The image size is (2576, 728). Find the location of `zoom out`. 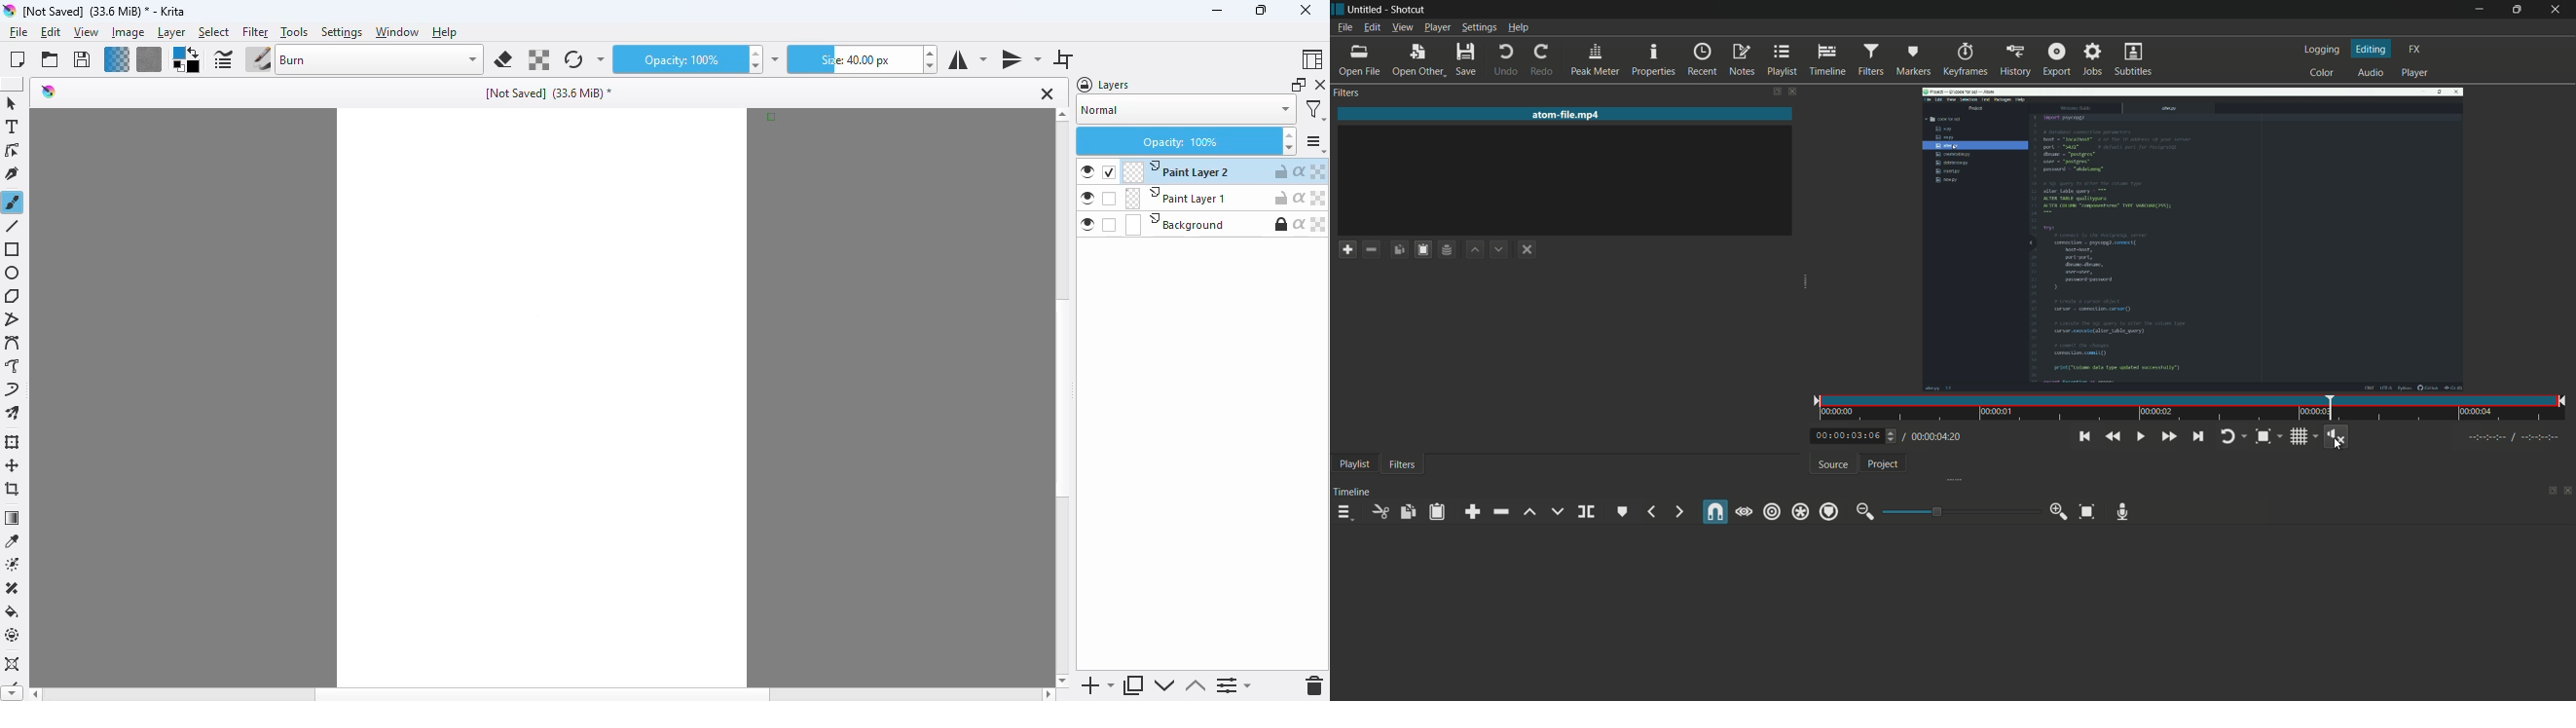

zoom out is located at coordinates (1861, 512).